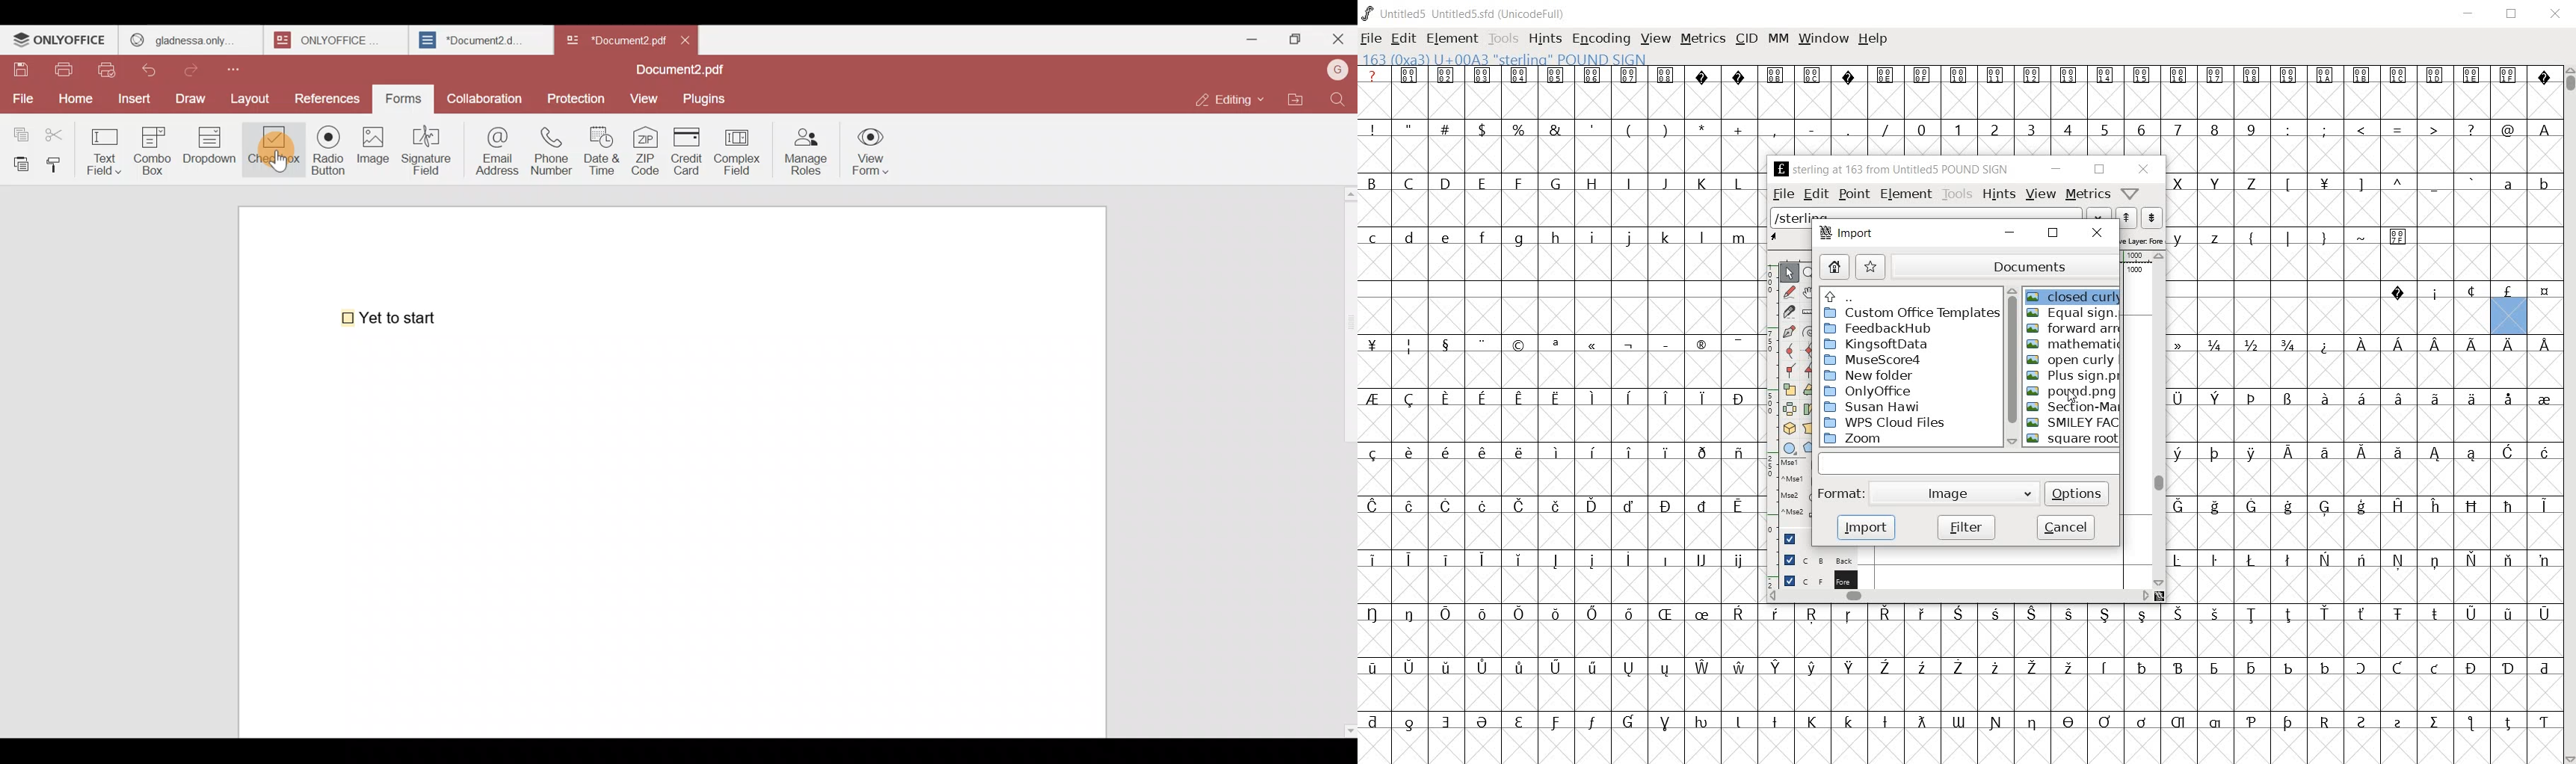 The image size is (2576, 784). I want to click on /sterling, so click(1927, 214).